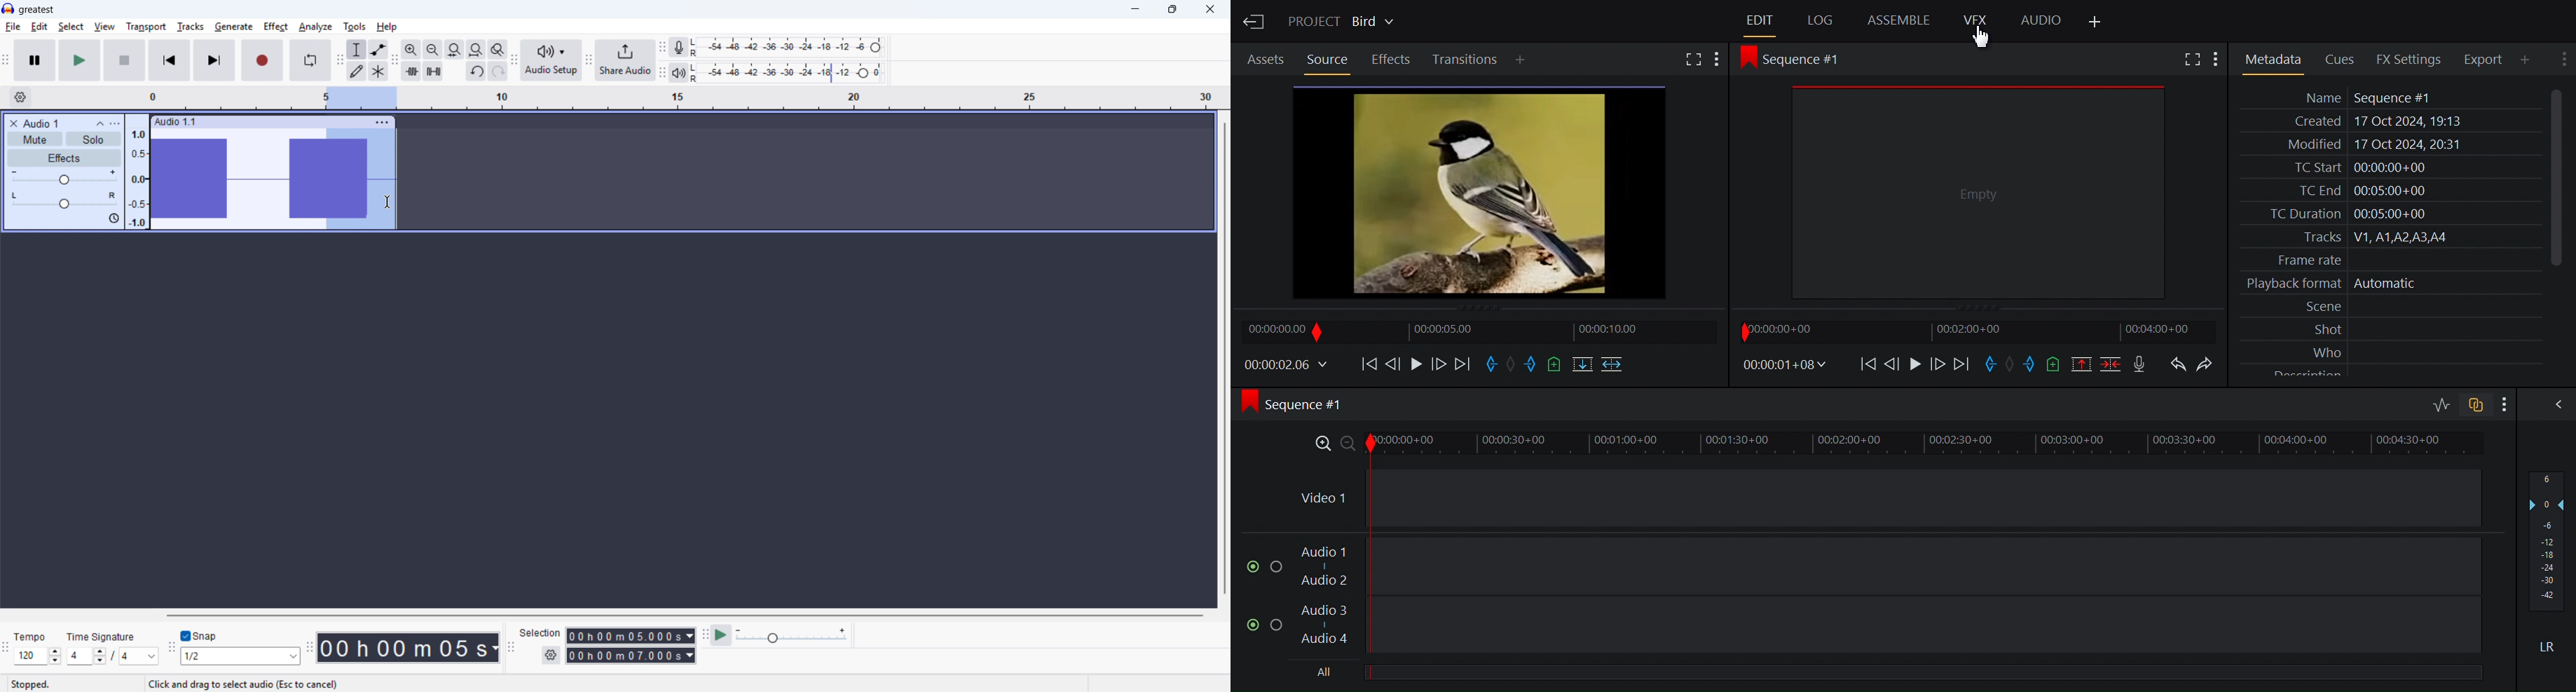 The height and width of the screenshot is (700, 2576). Describe the element at coordinates (356, 71) in the screenshot. I see `Draw tool ` at that location.